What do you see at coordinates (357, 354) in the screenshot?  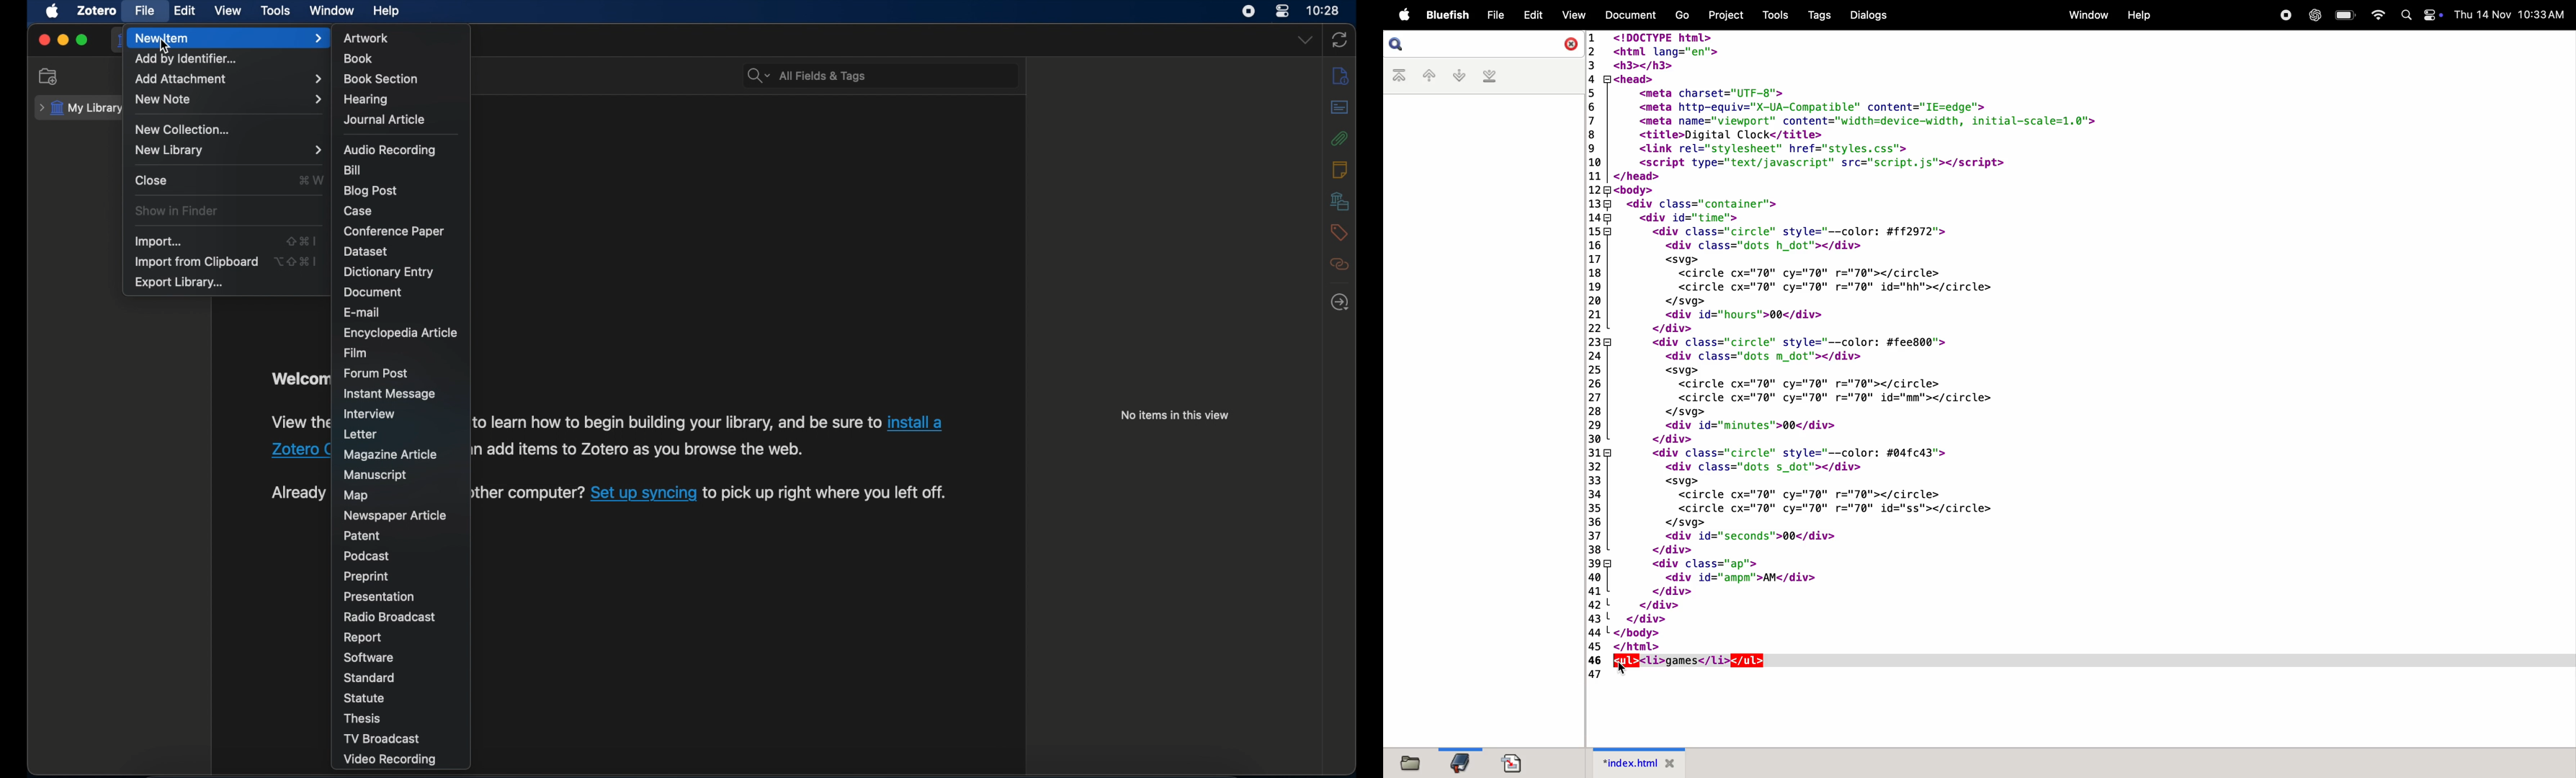 I see `film` at bounding box center [357, 354].